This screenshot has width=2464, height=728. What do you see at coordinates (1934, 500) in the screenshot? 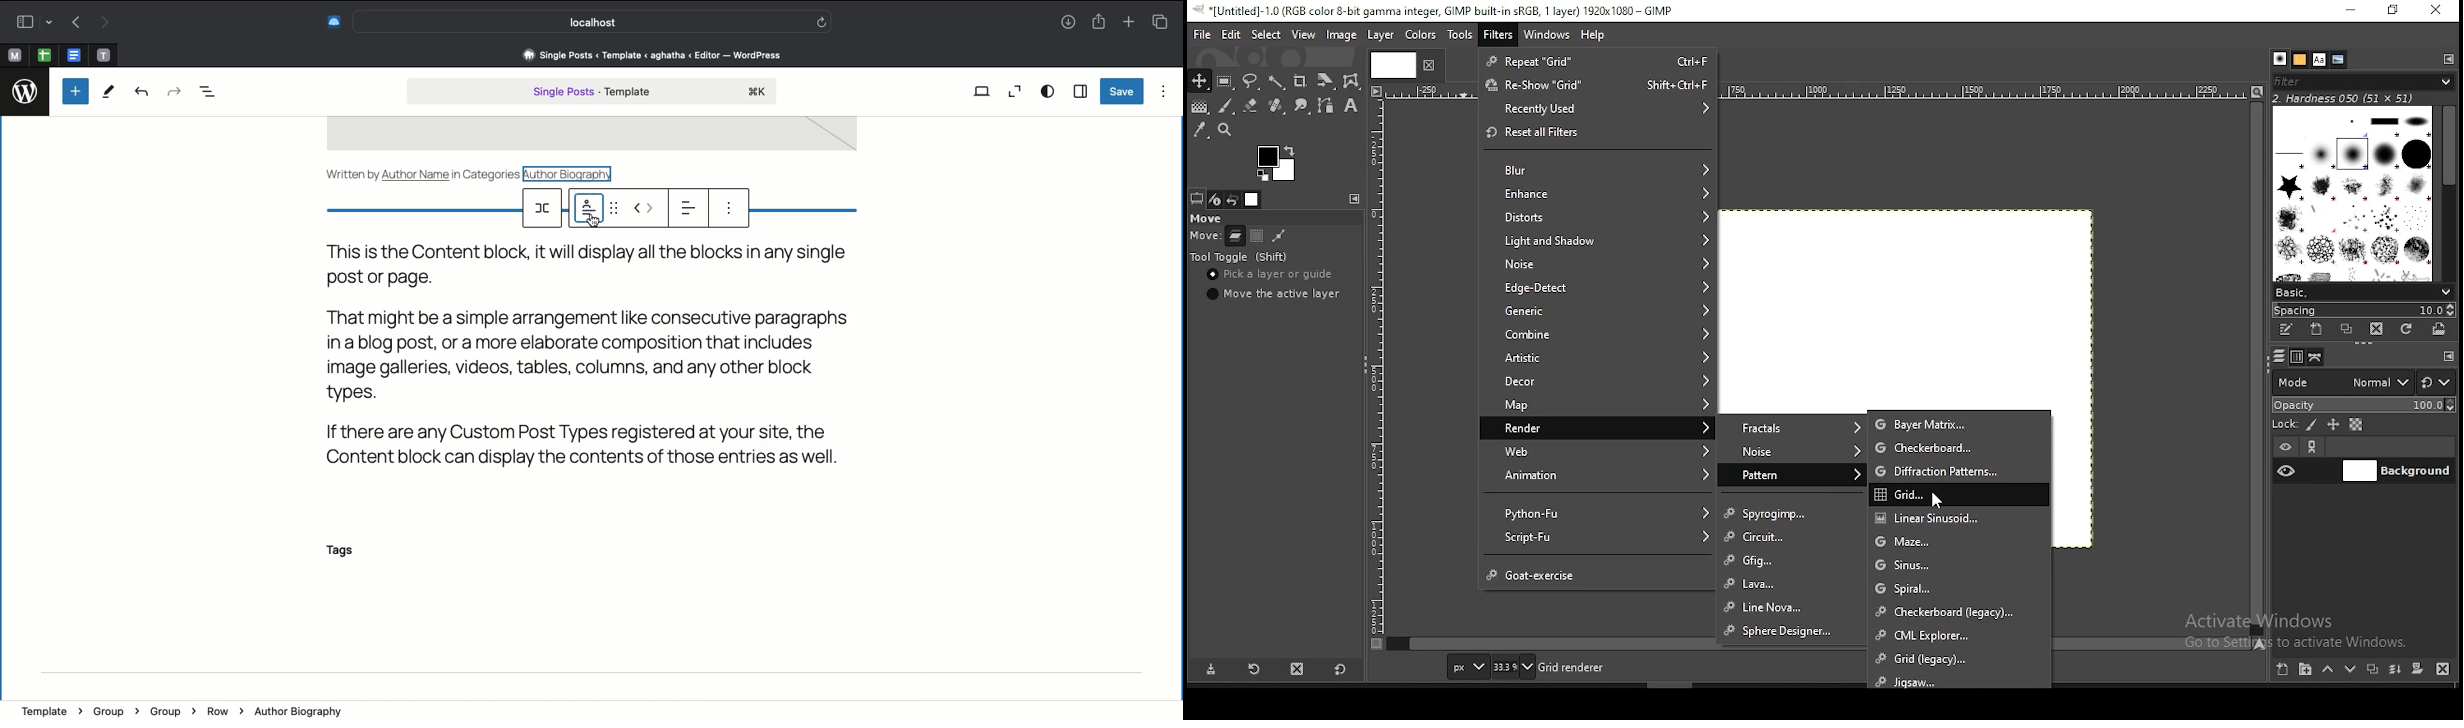
I see `mouse pointer` at bounding box center [1934, 500].